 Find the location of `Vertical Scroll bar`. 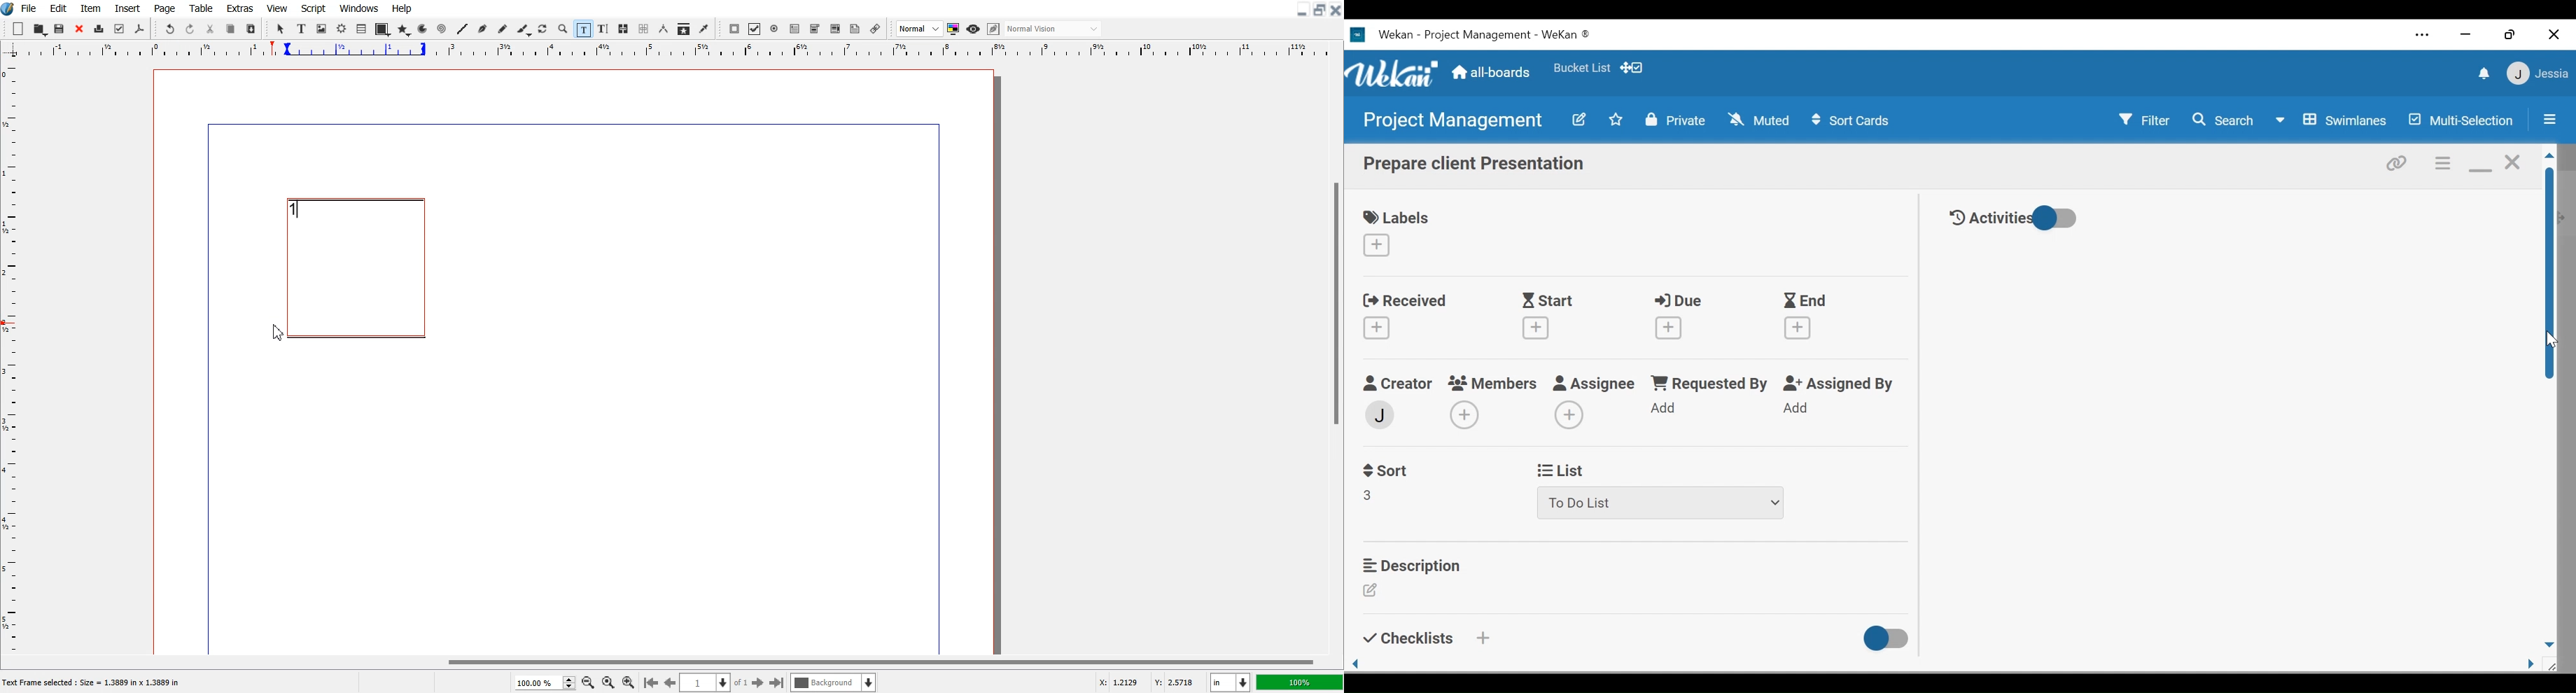

Vertical Scroll bar is located at coordinates (2550, 274).